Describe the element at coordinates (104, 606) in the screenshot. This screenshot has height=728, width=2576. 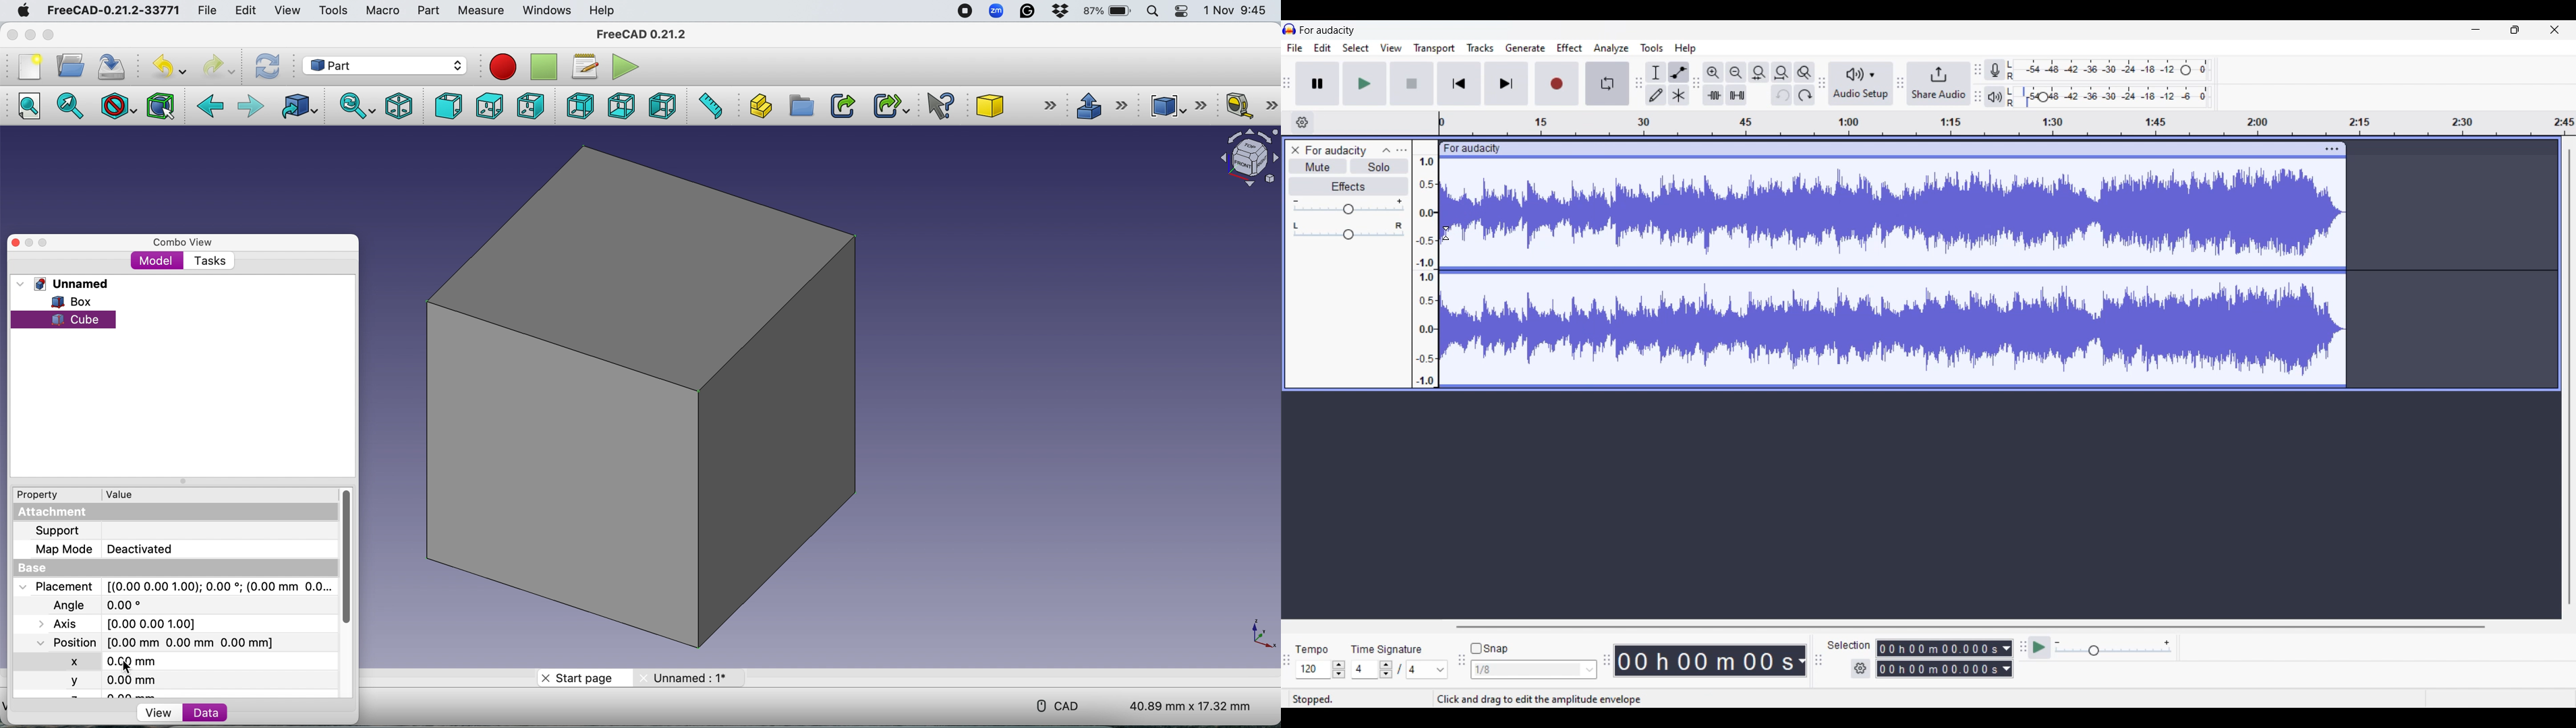
I see `Angle 0.00` at that location.